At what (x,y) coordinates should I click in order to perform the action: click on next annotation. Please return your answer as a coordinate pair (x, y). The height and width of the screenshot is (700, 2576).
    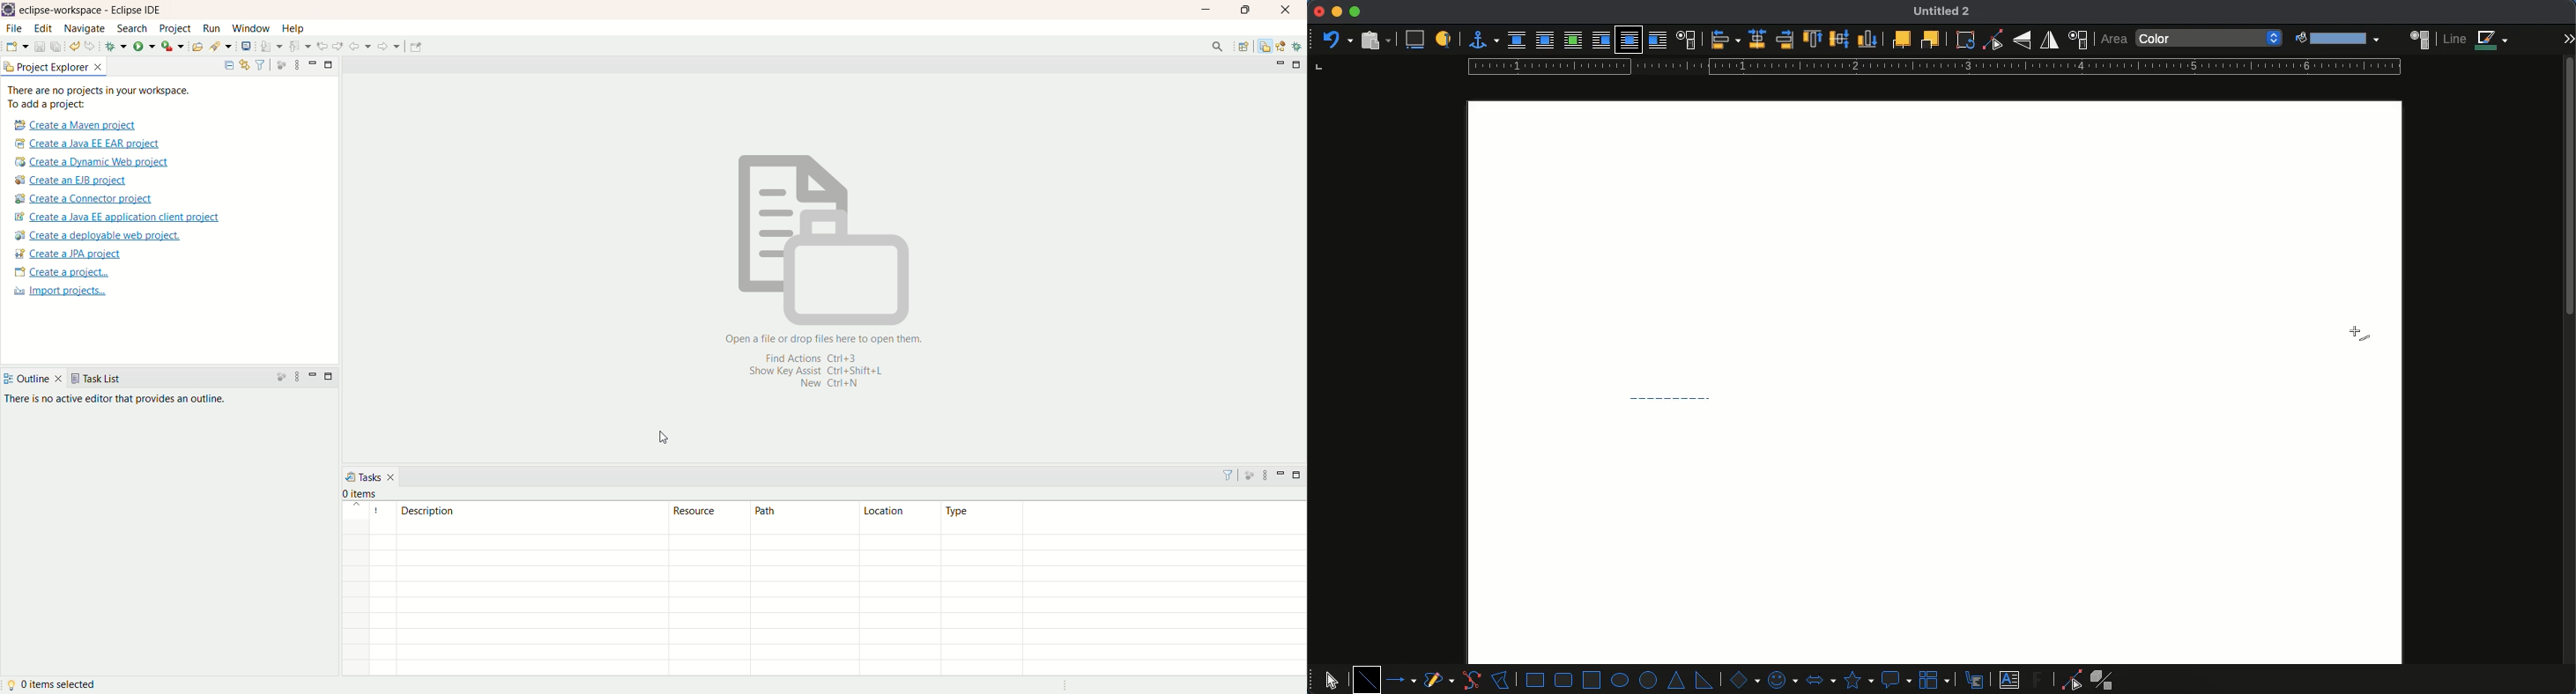
    Looking at the image, I should click on (270, 45).